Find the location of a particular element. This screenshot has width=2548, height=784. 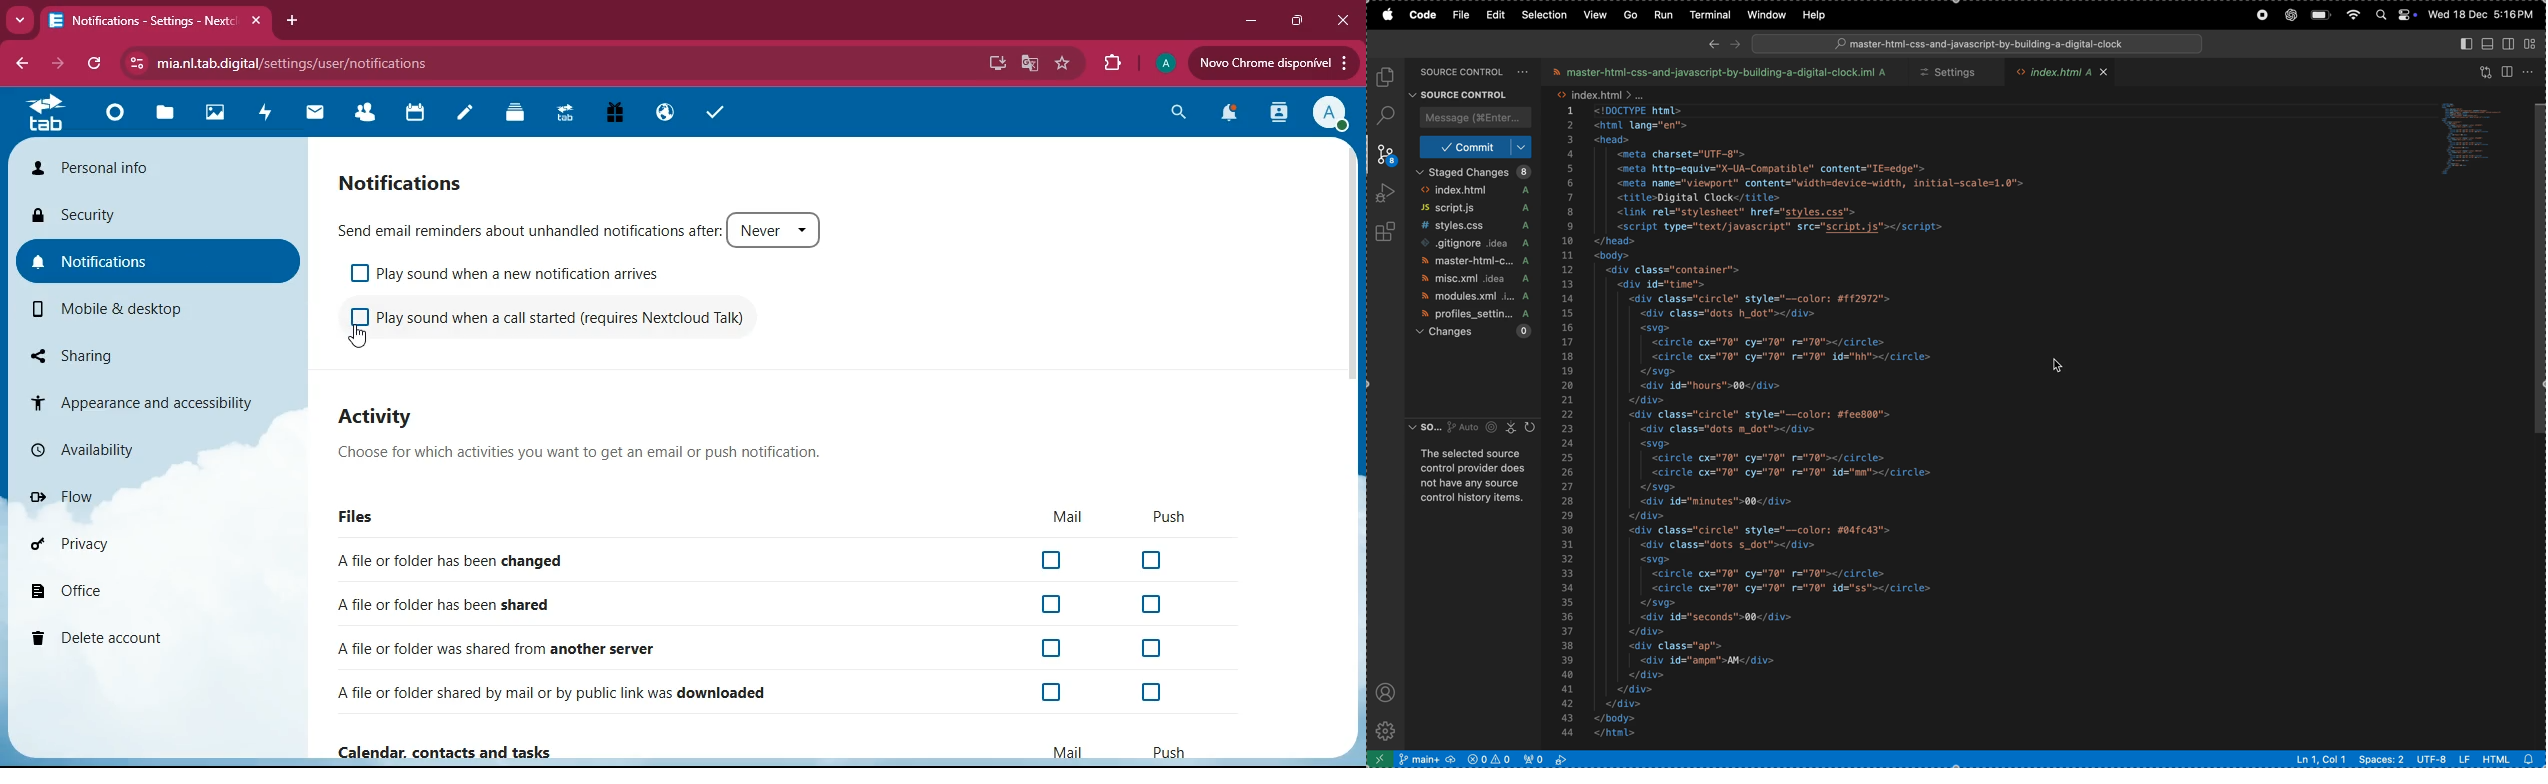

notes is located at coordinates (465, 113).